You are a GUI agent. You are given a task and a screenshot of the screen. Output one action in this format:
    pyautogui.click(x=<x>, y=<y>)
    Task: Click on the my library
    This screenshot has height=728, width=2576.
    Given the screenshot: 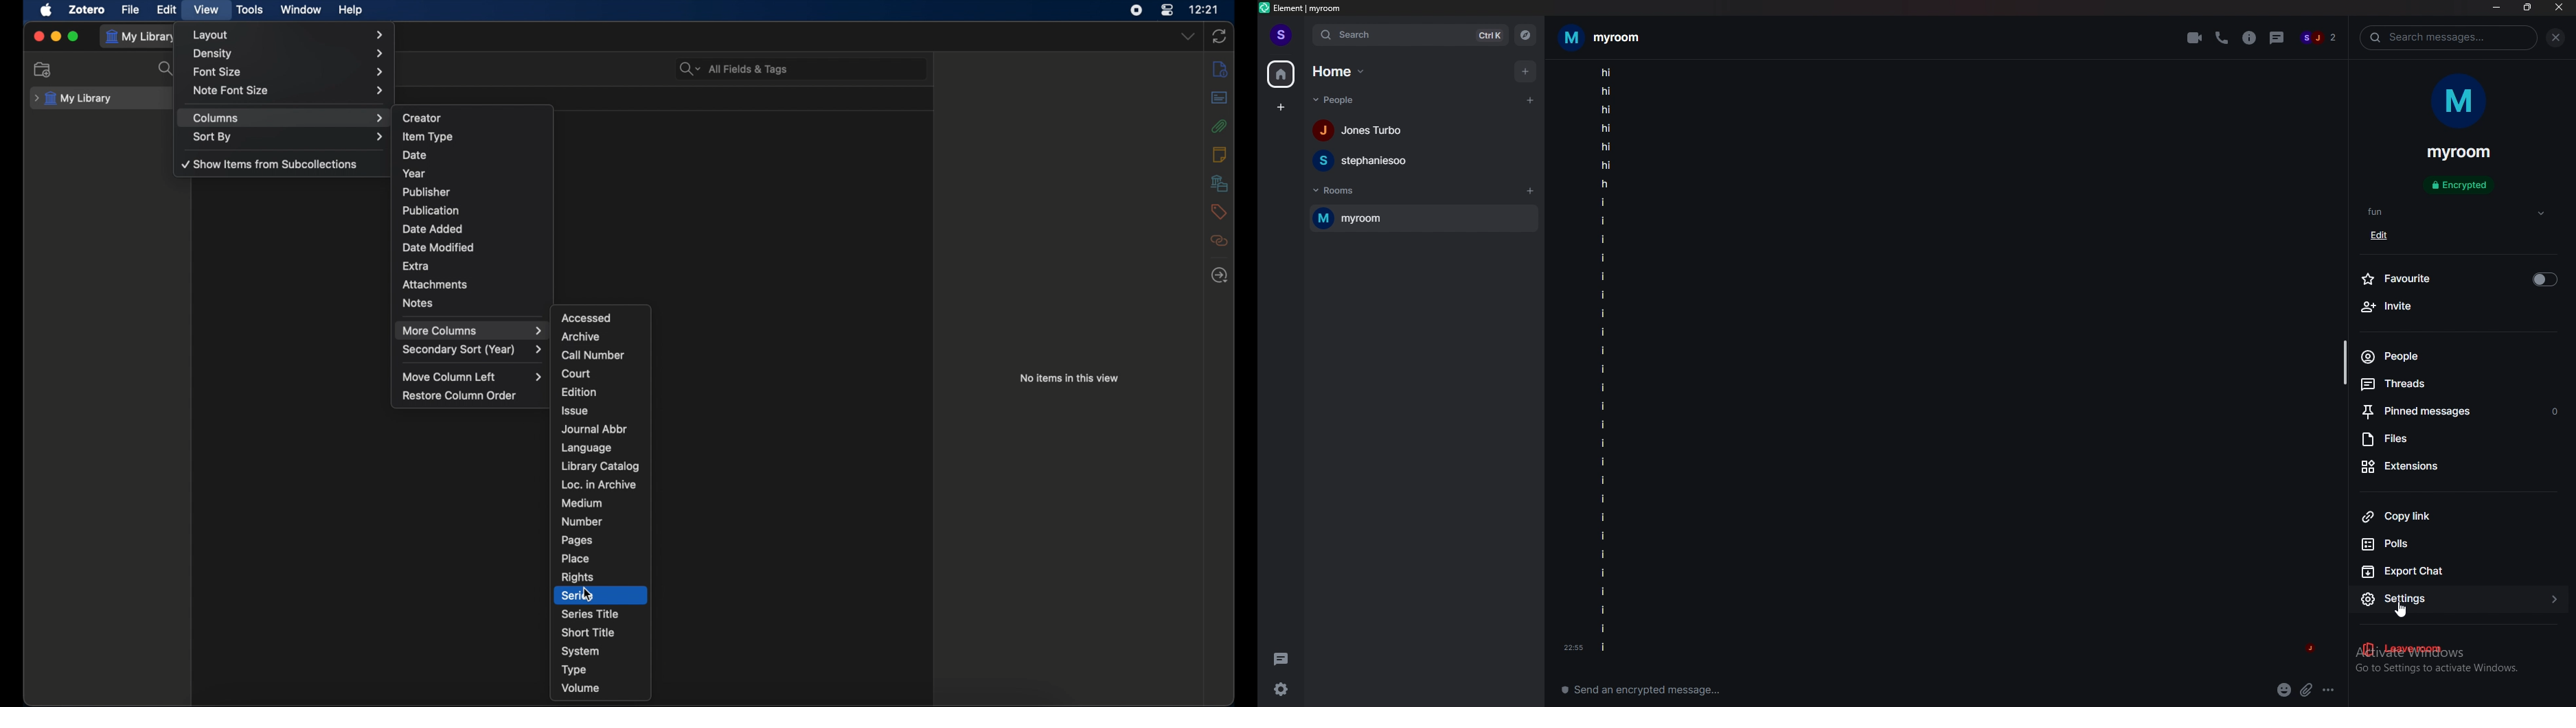 What is the action you would take?
    pyautogui.click(x=141, y=37)
    